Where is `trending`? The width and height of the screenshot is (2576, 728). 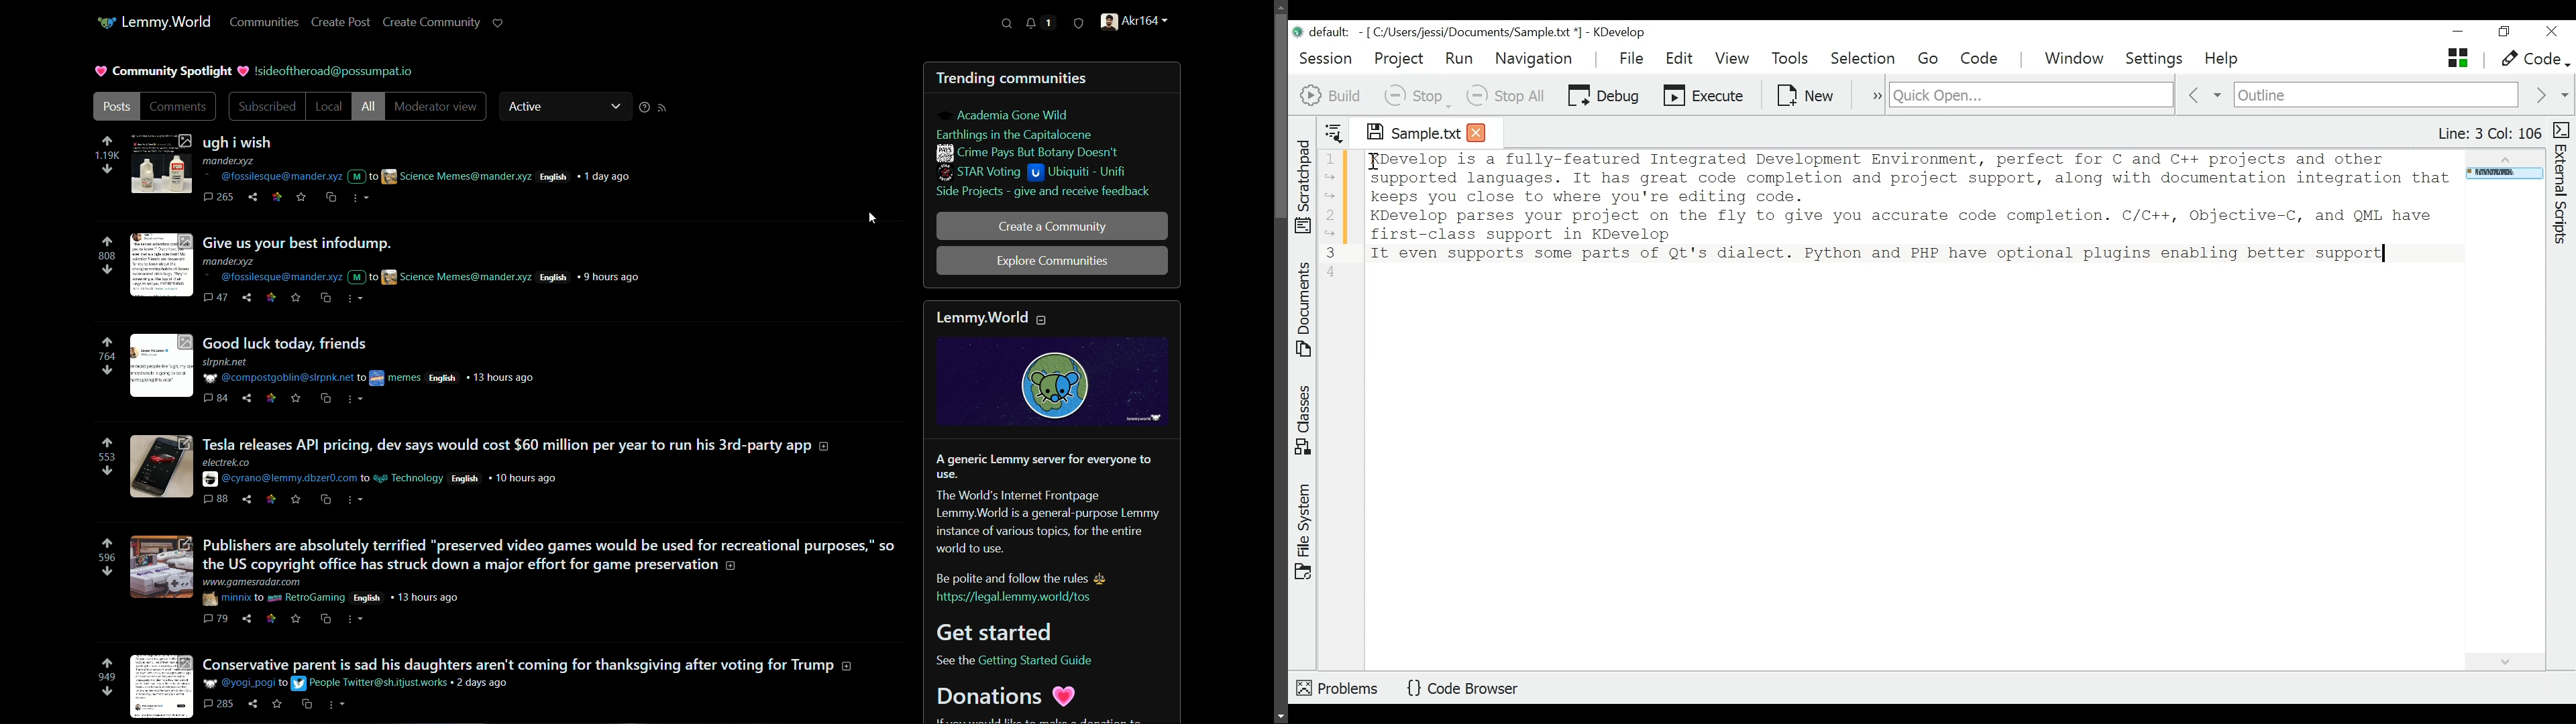
trending is located at coordinates (965, 80).